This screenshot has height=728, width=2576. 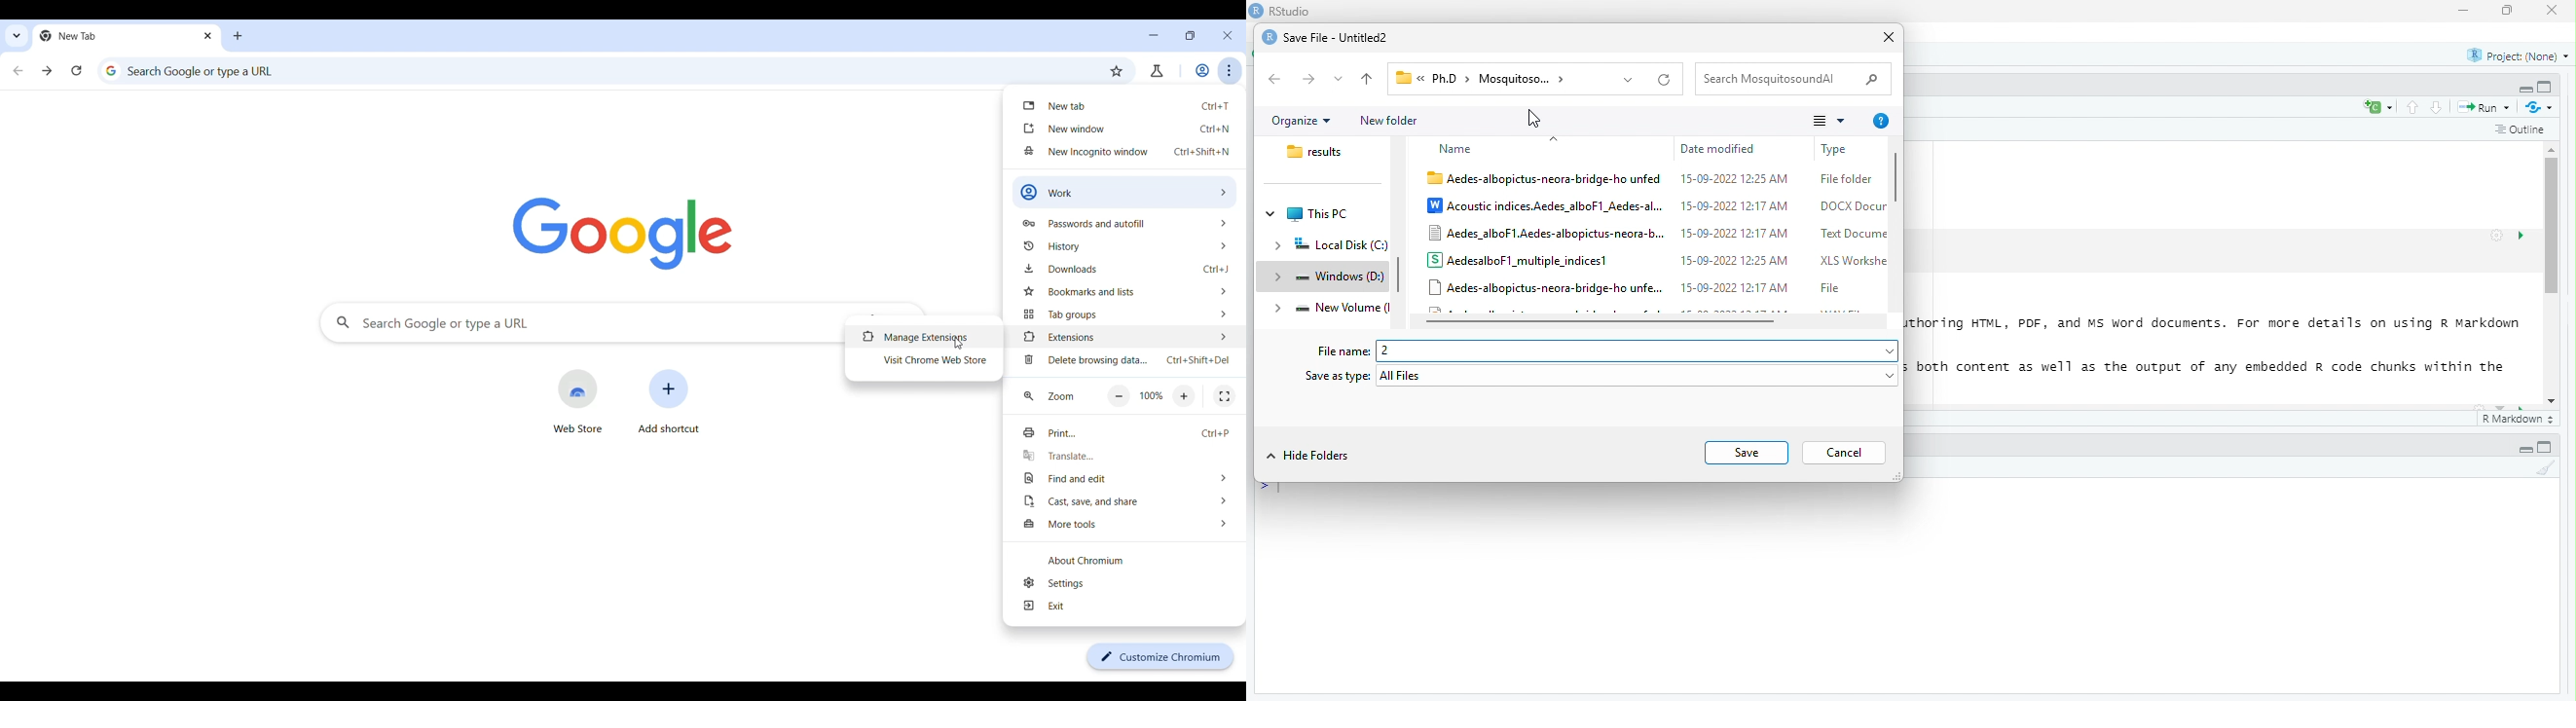 What do you see at coordinates (1230, 71) in the screenshot?
I see `Customize and control Chromium highlighted` at bounding box center [1230, 71].